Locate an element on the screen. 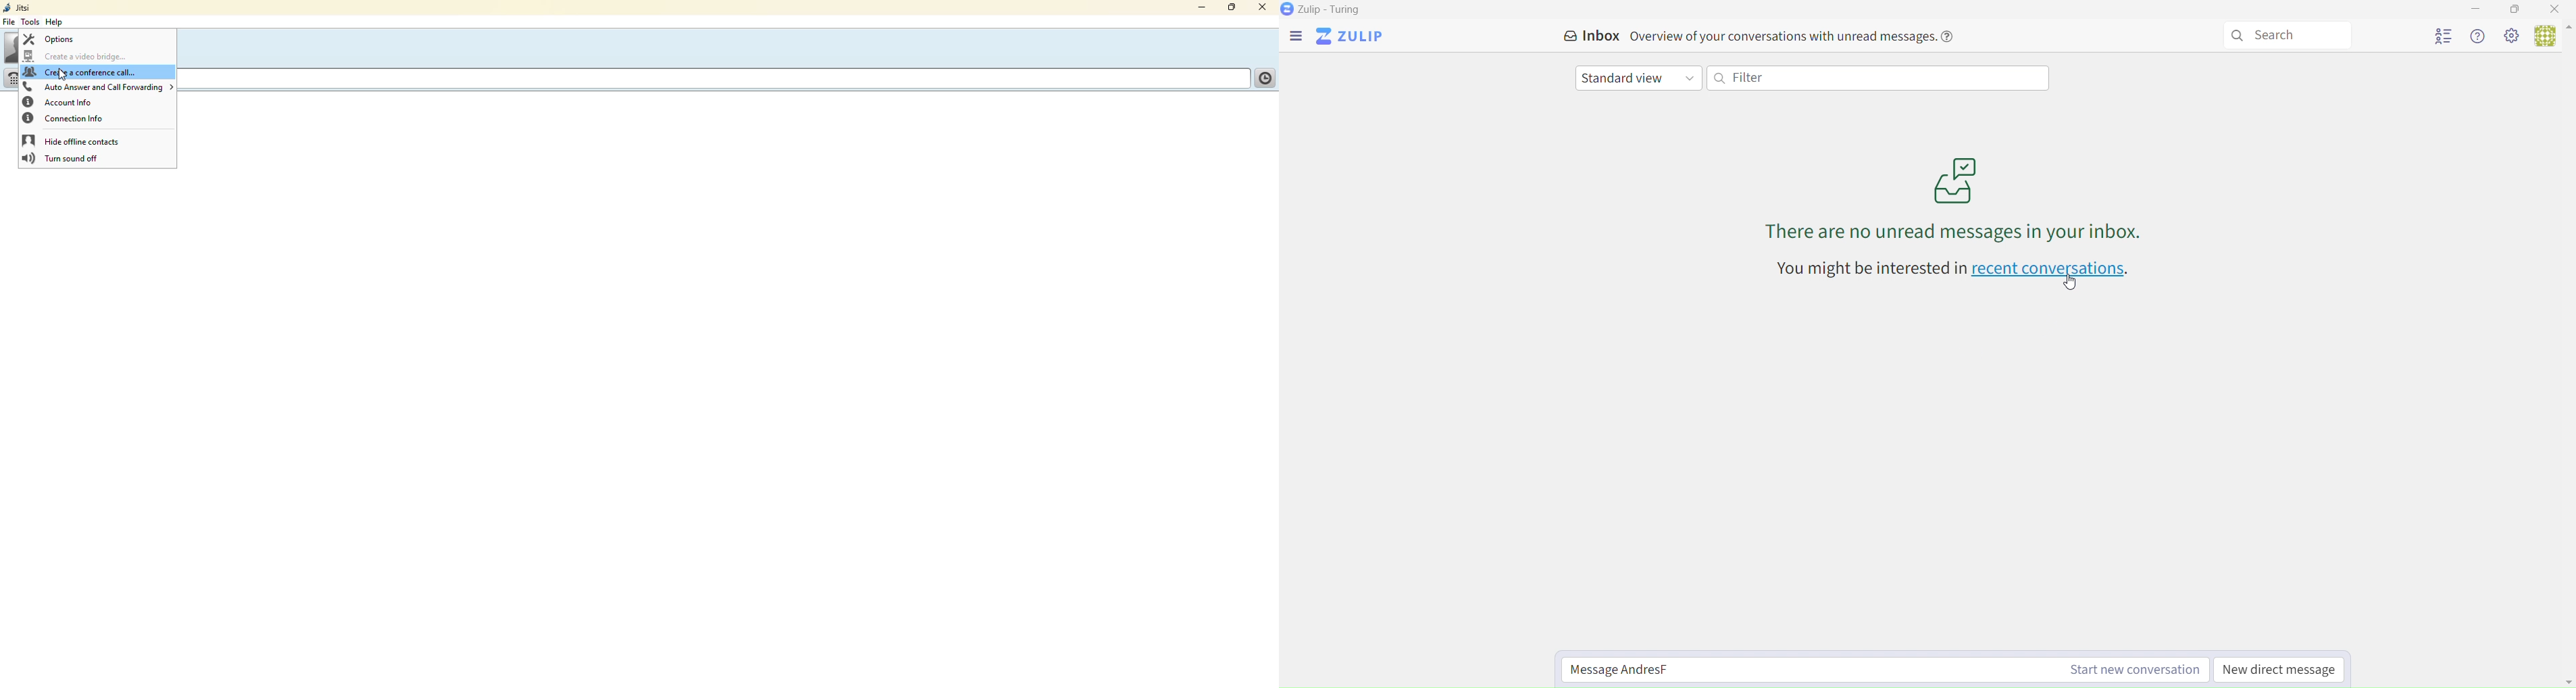 The width and height of the screenshot is (2576, 700). create a video bridge is located at coordinates (77, 56).